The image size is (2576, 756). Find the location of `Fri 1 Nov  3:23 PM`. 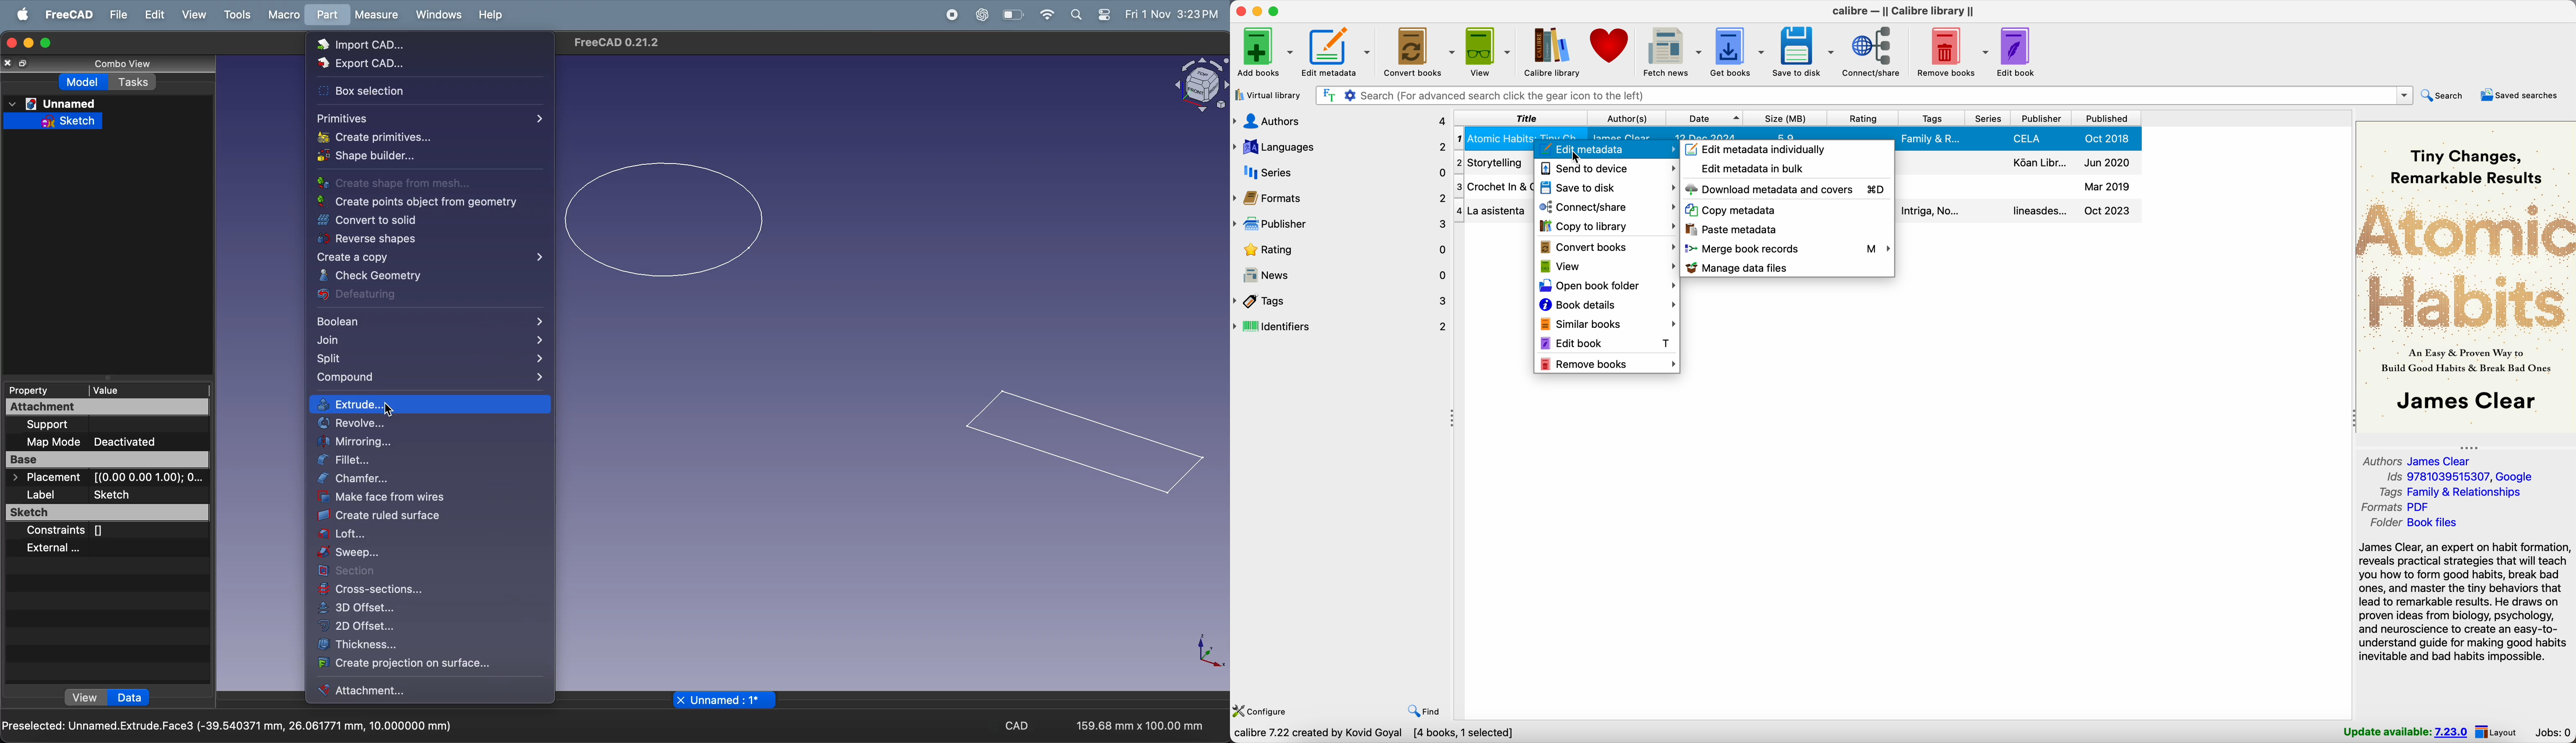

Fri 1 Nov  3:23 PM is located at coordinates (1170, 13).